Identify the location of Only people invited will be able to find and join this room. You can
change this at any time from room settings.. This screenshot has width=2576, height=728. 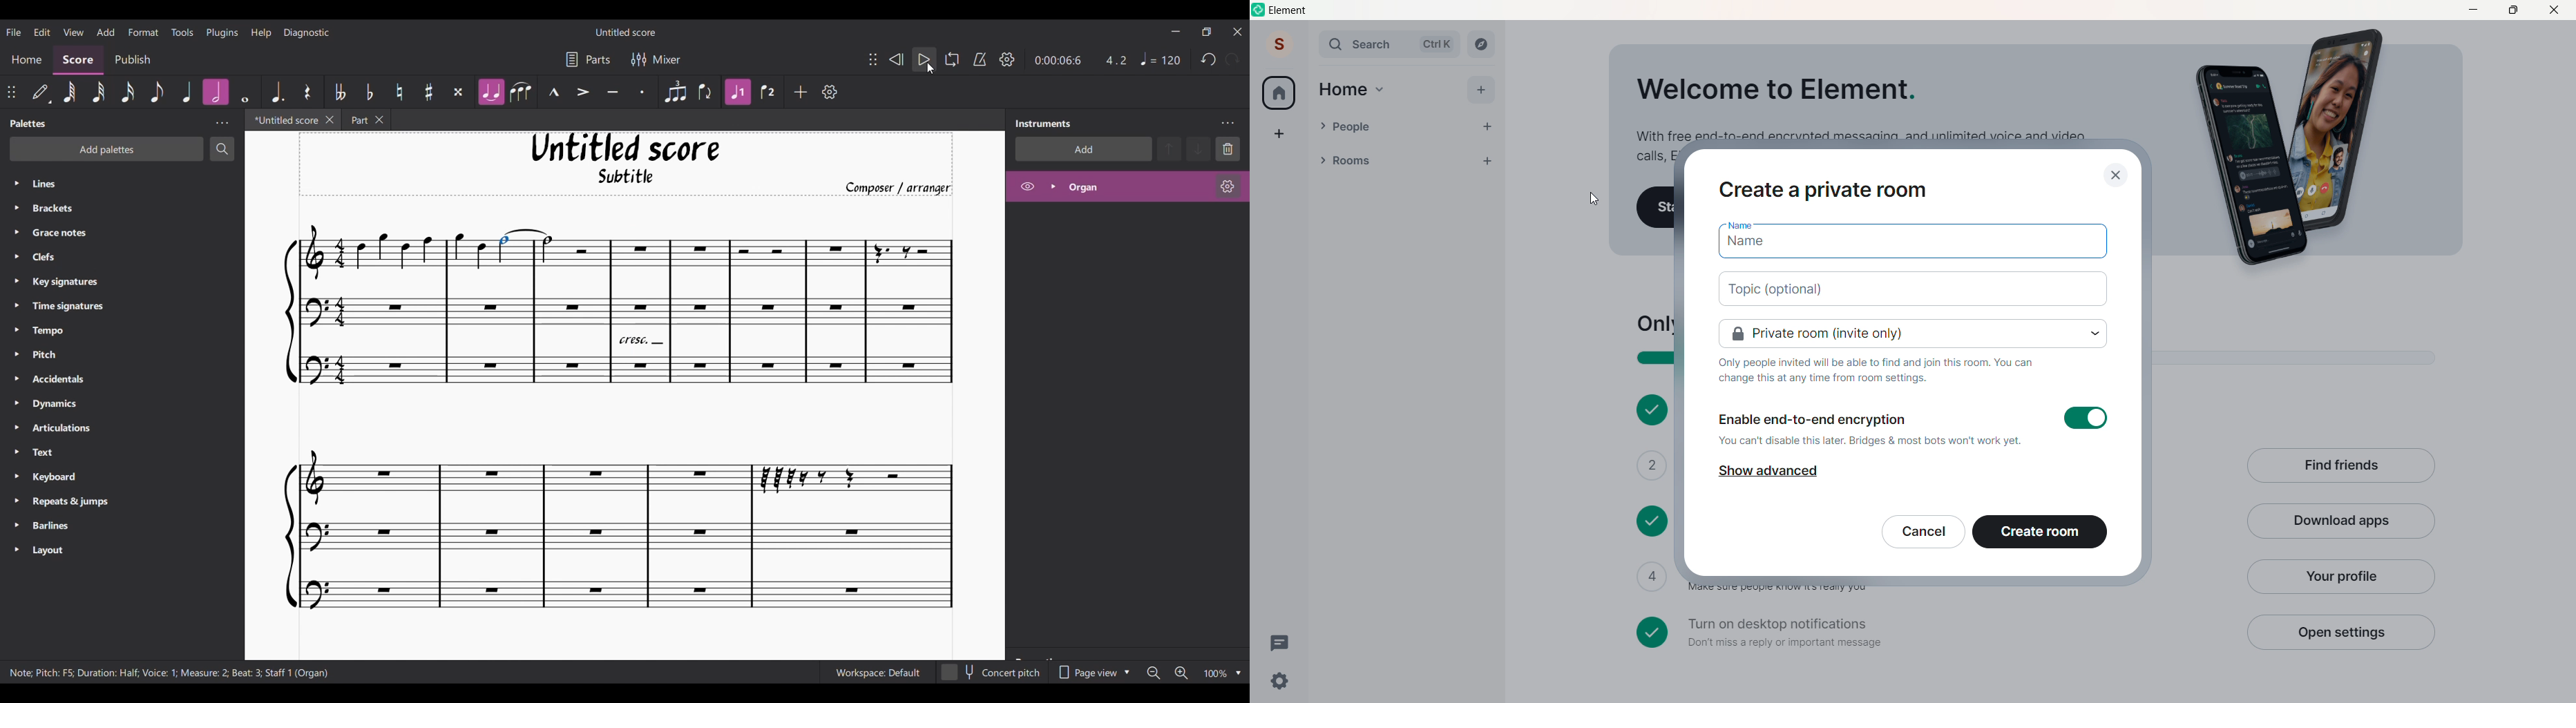
(1877, 370).